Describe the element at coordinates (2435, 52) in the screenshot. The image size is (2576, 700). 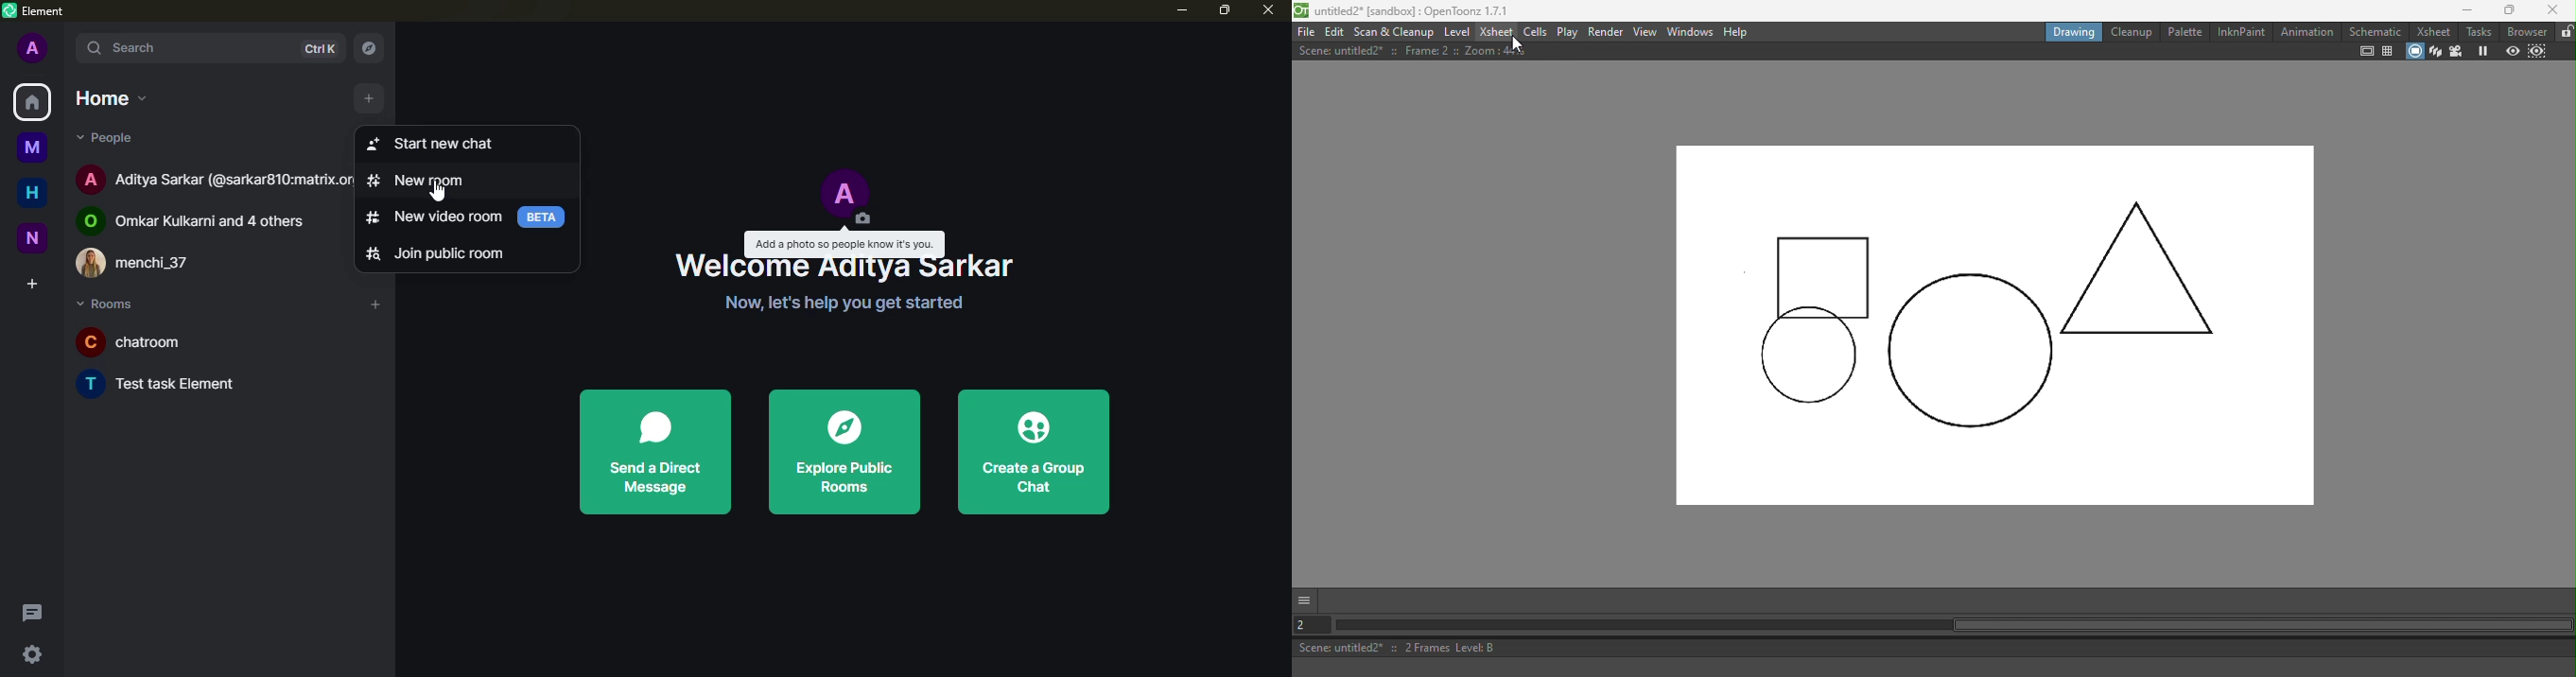
I see `3D view` at that location.